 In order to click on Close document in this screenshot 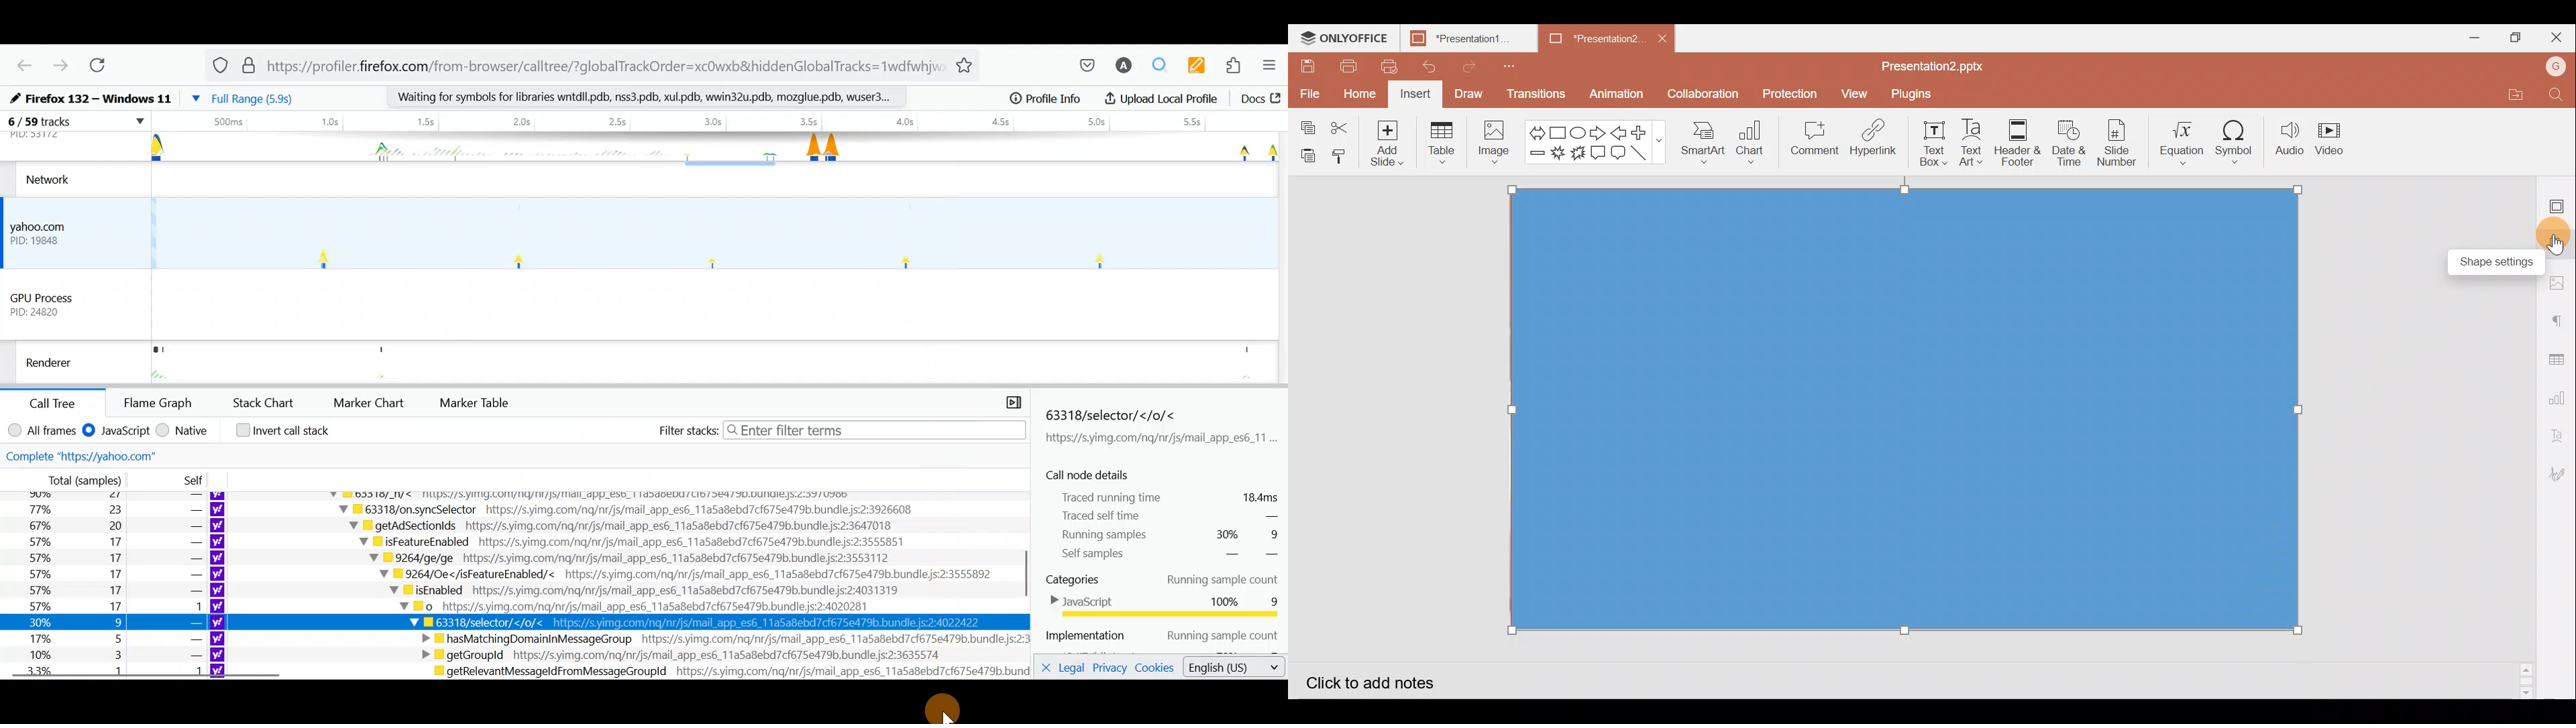, I will do `click(1662, 38)`.